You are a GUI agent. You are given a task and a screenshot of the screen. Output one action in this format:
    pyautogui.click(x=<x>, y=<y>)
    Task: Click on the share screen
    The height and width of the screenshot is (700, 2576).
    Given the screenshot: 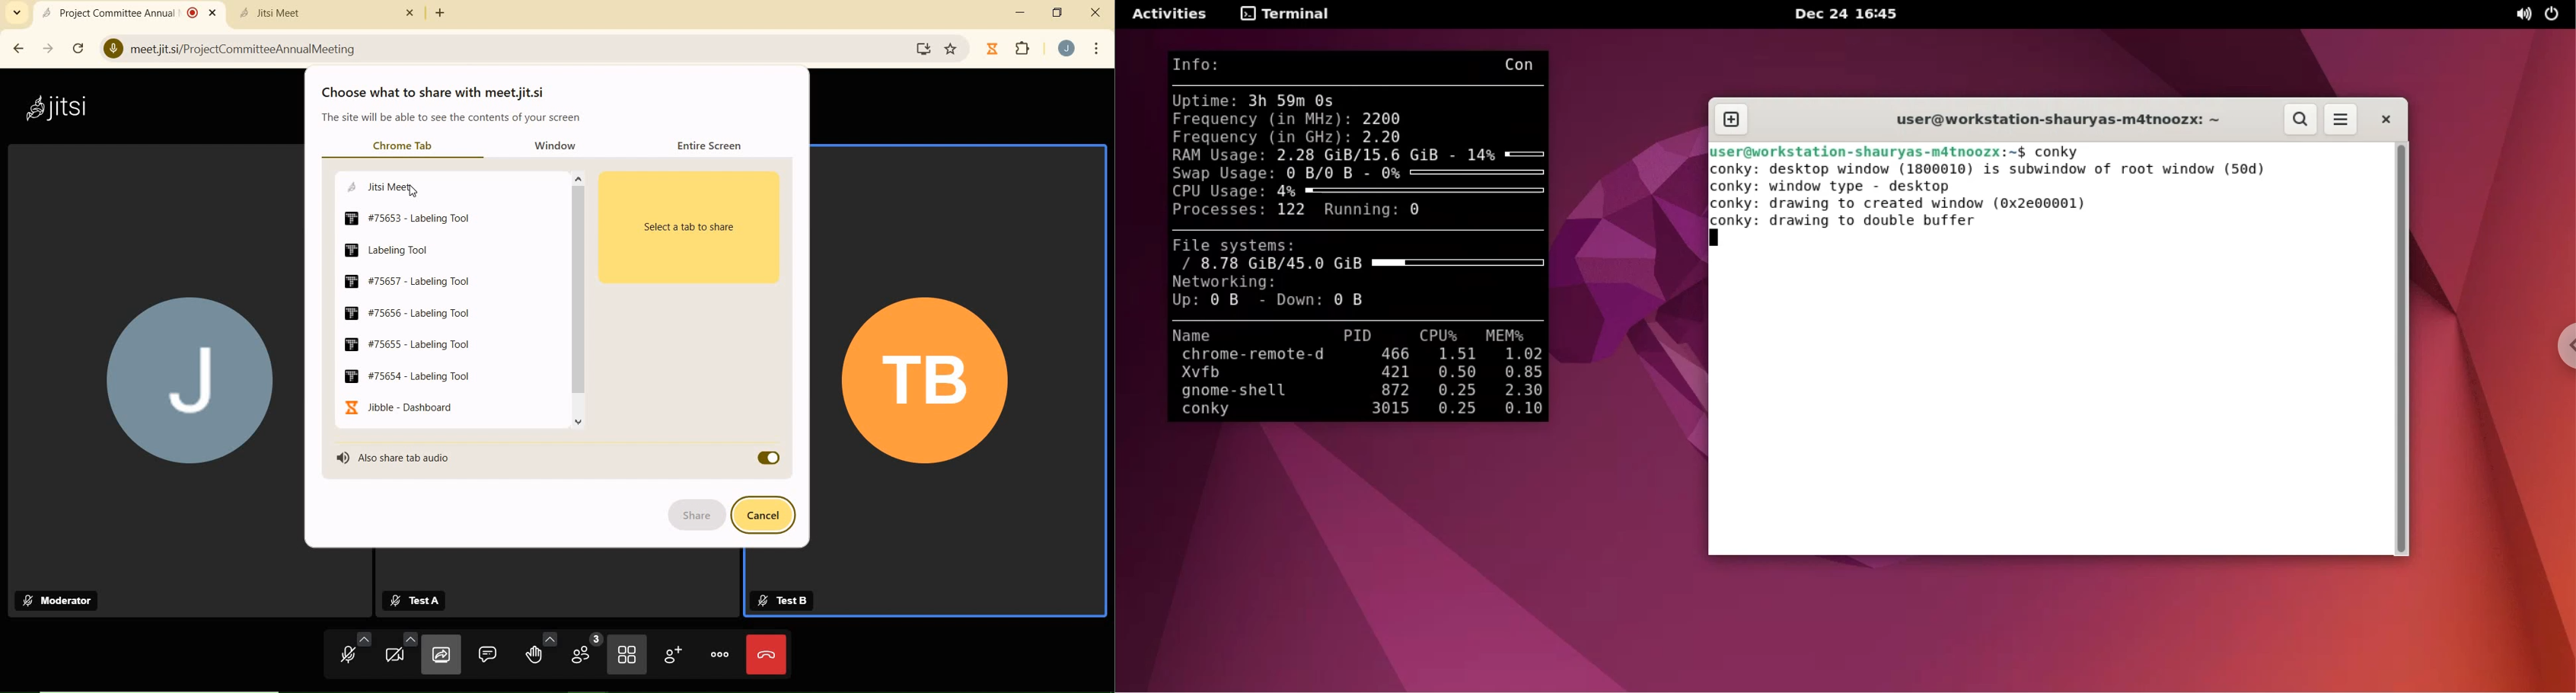 What is the action you would take?
    pyautogui.click(x=439, y=656)
    